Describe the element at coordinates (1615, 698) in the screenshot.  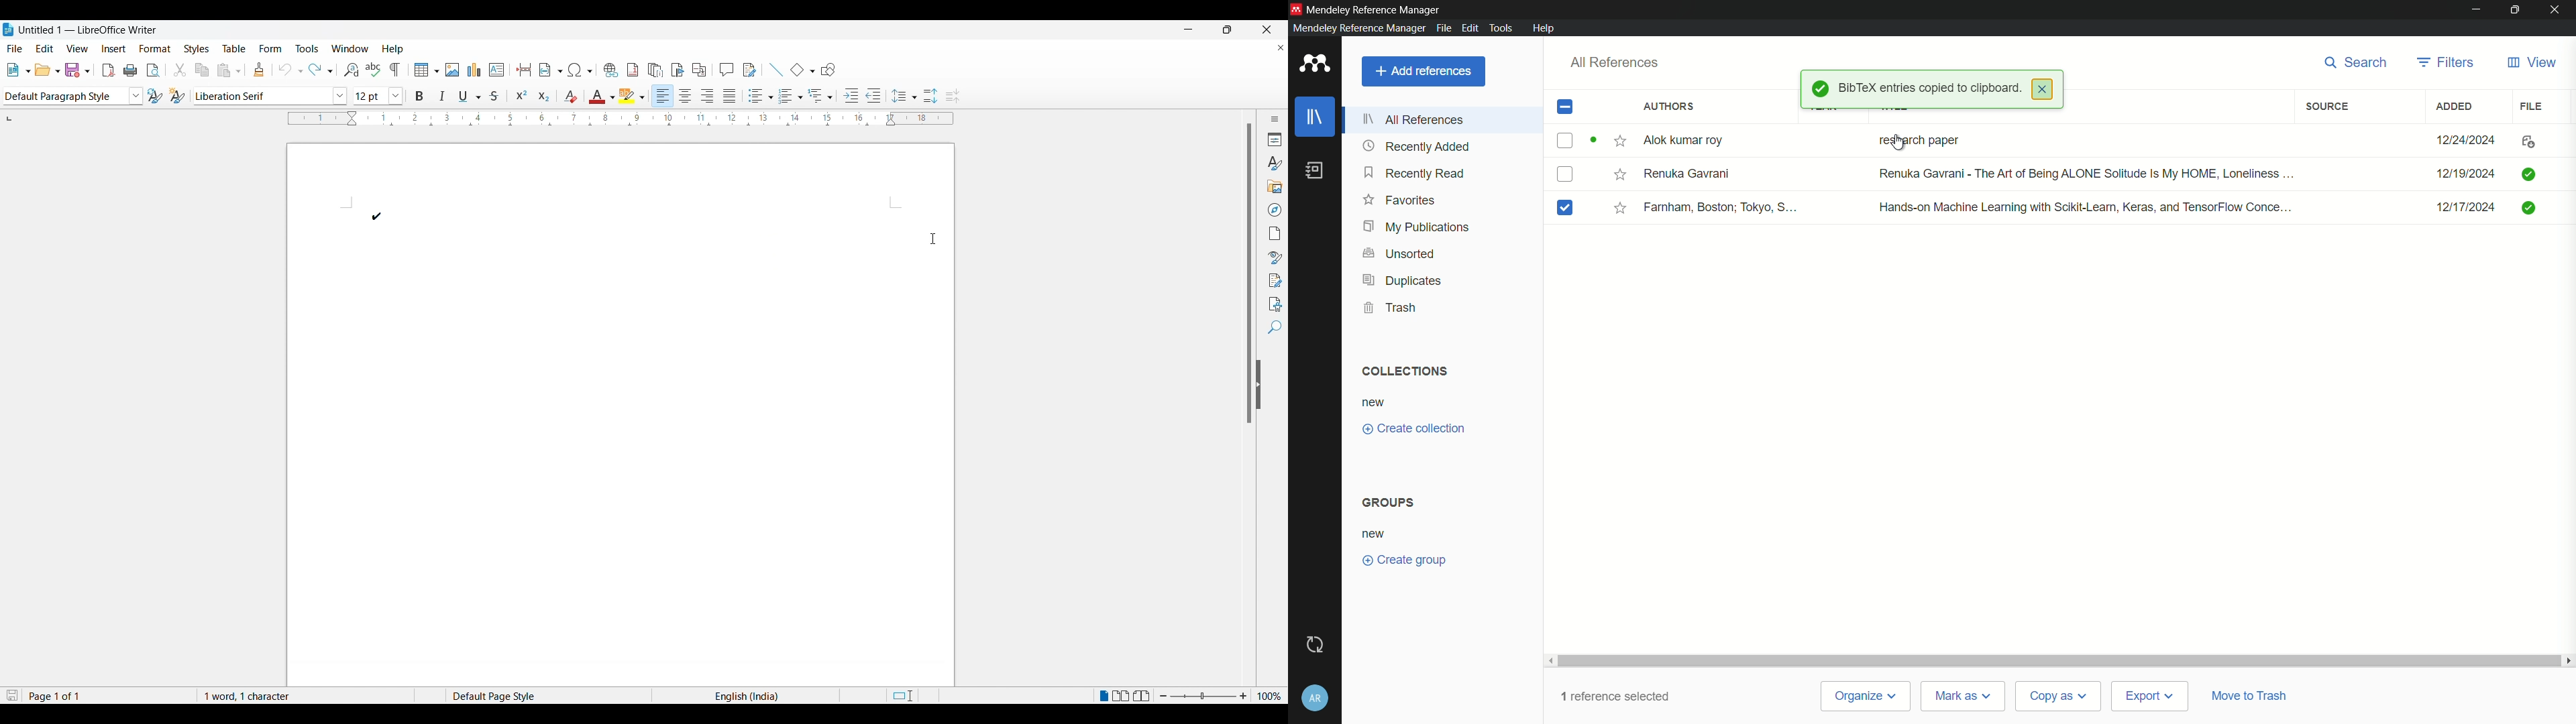
I see `1 reference selected` at that location.